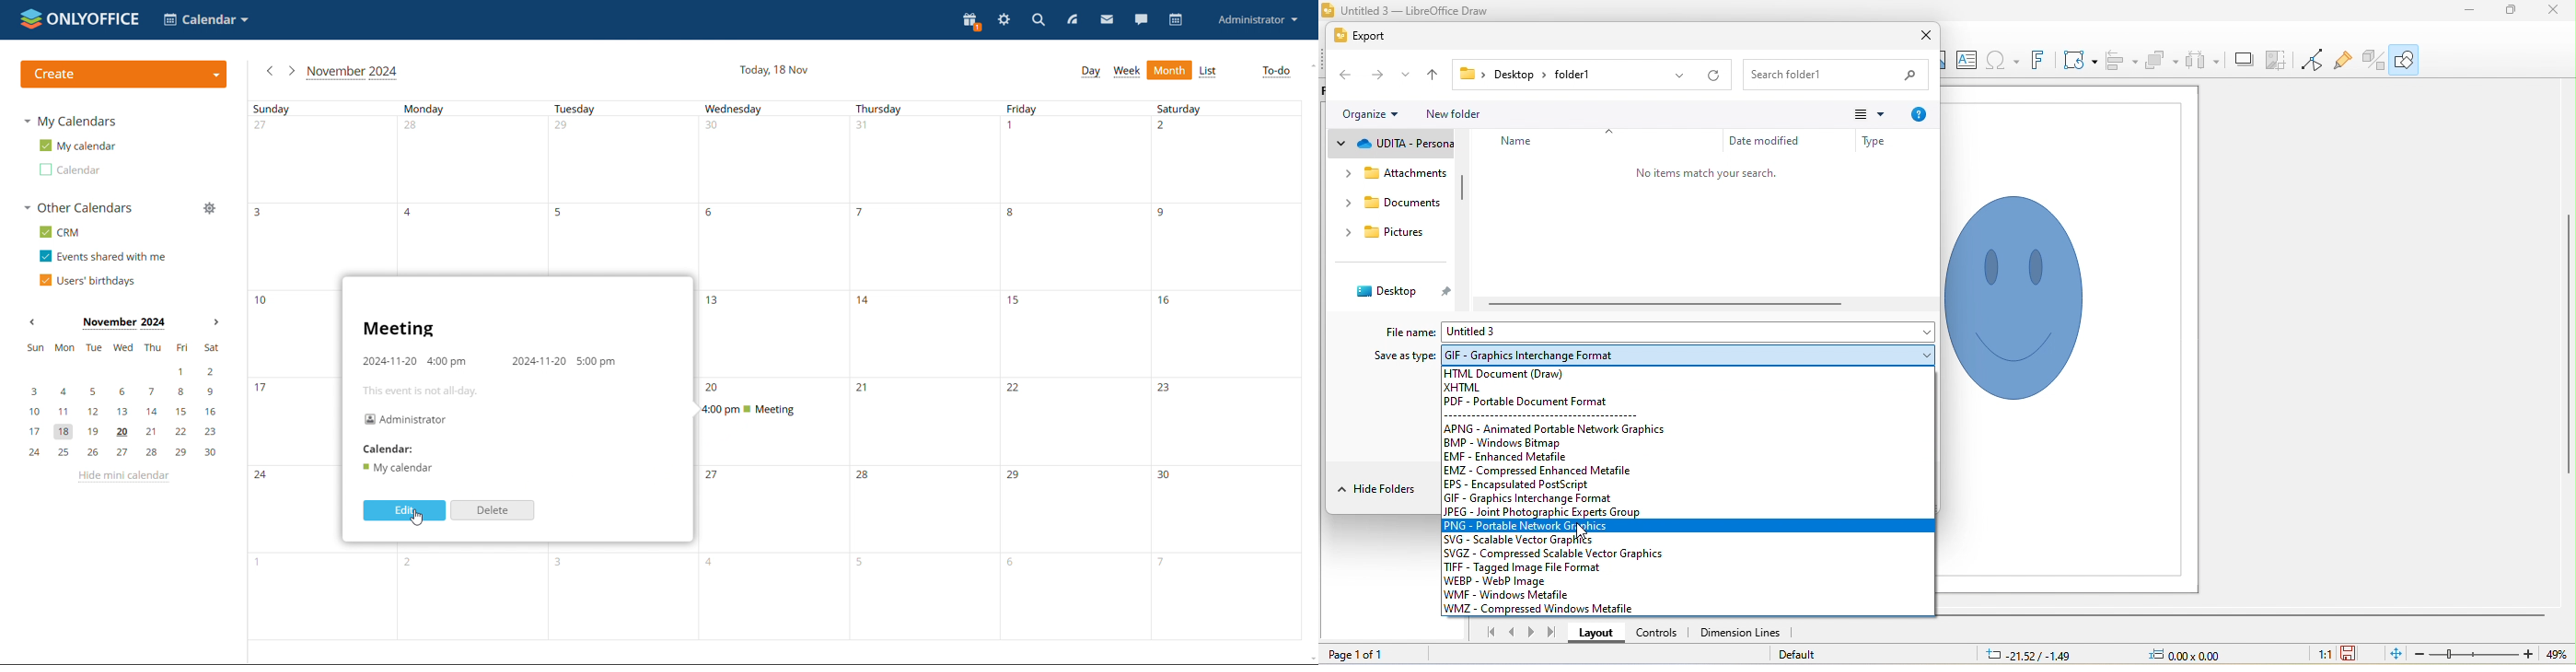 The width and height of the screenshot is (2576, 672). What do you see at coordinates (209, 208) in the screenshot?
I see `manage` at bounding box center [209, 208].